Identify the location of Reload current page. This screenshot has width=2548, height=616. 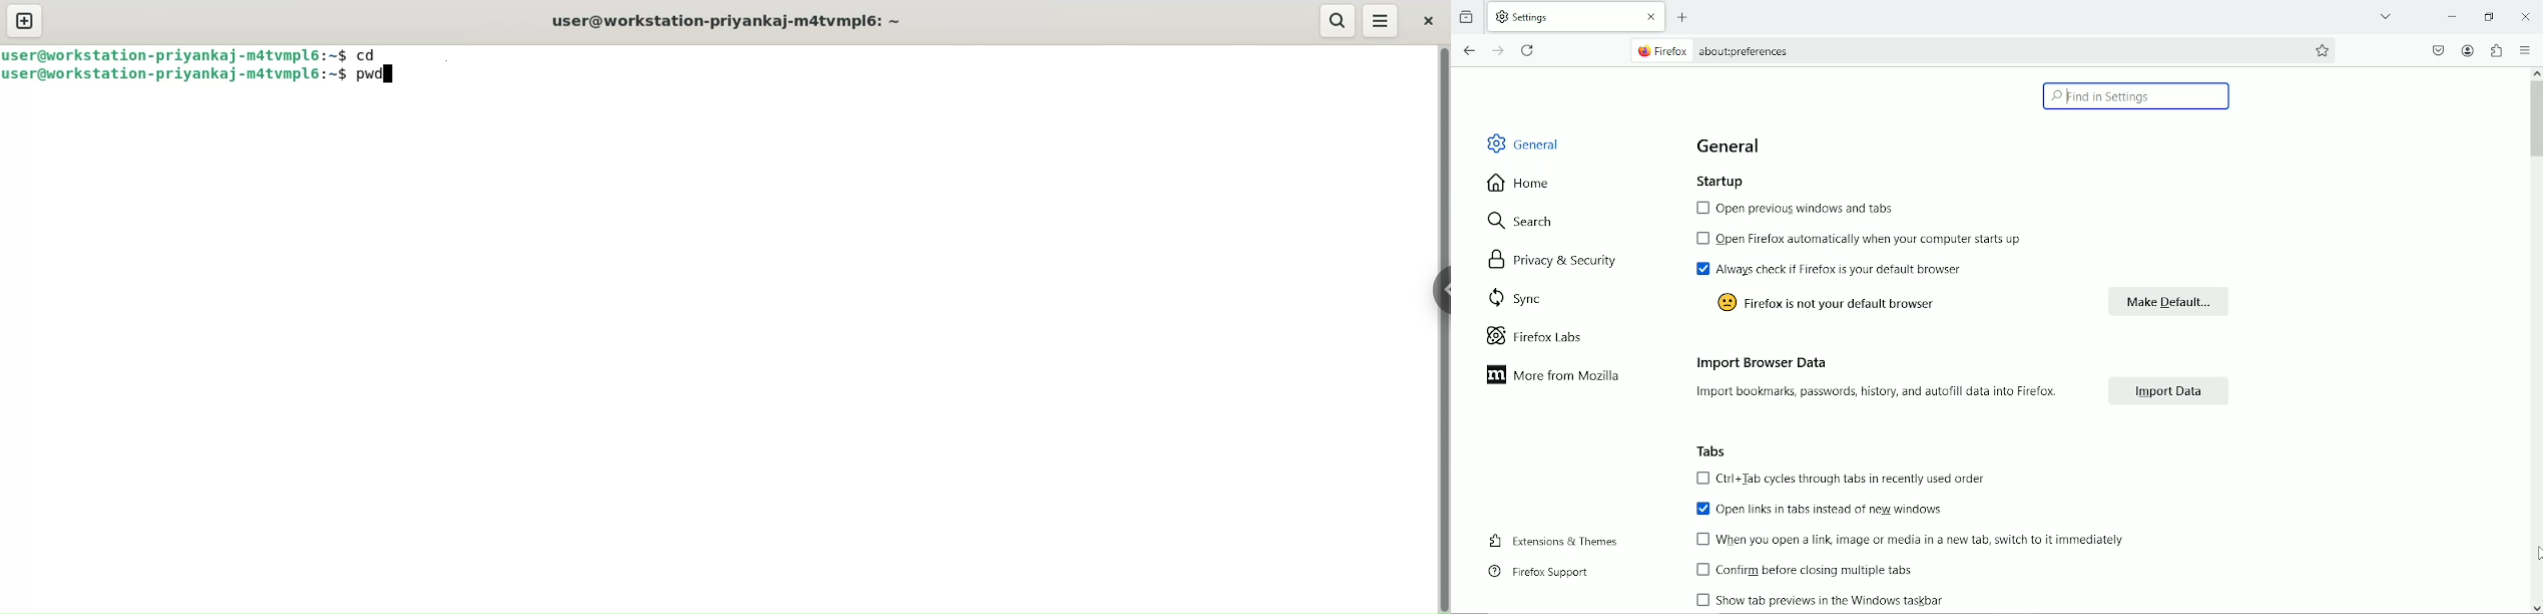
(1529, 50).